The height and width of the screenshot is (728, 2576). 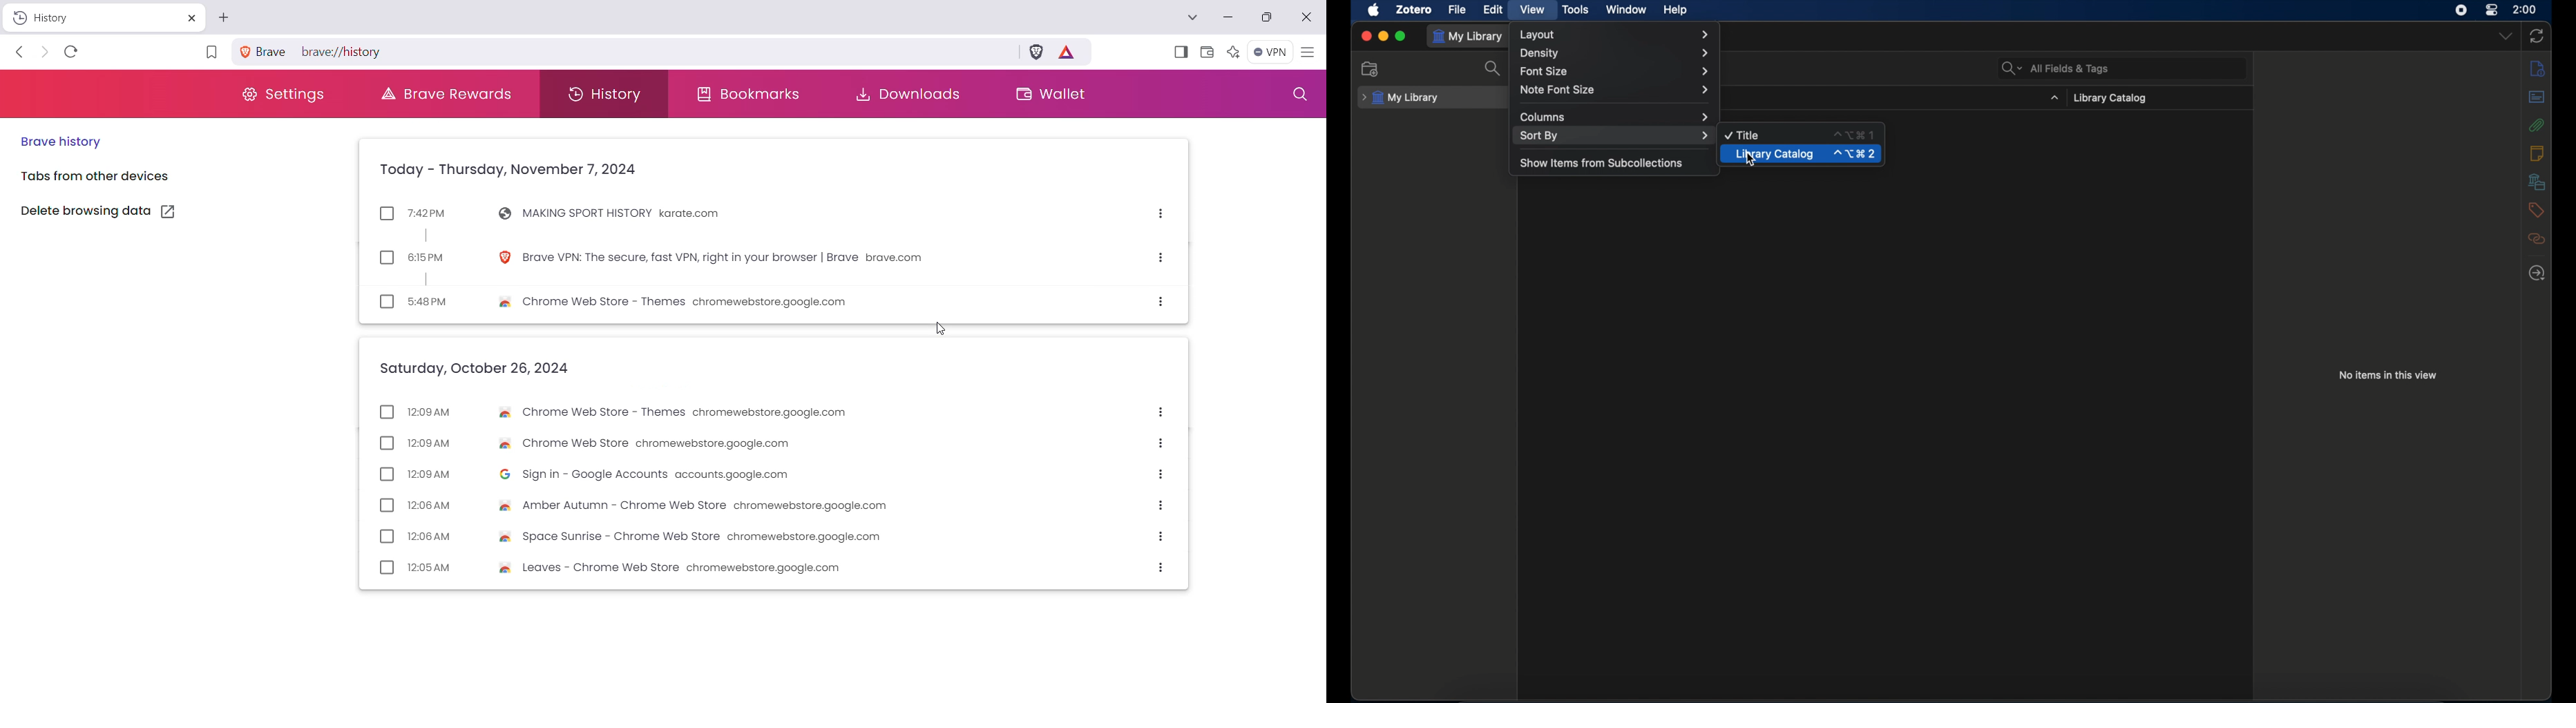 What do you see at coordinates (1615, 118) in the screenshot?
I see `columns` at bounding box center [1615, 118].